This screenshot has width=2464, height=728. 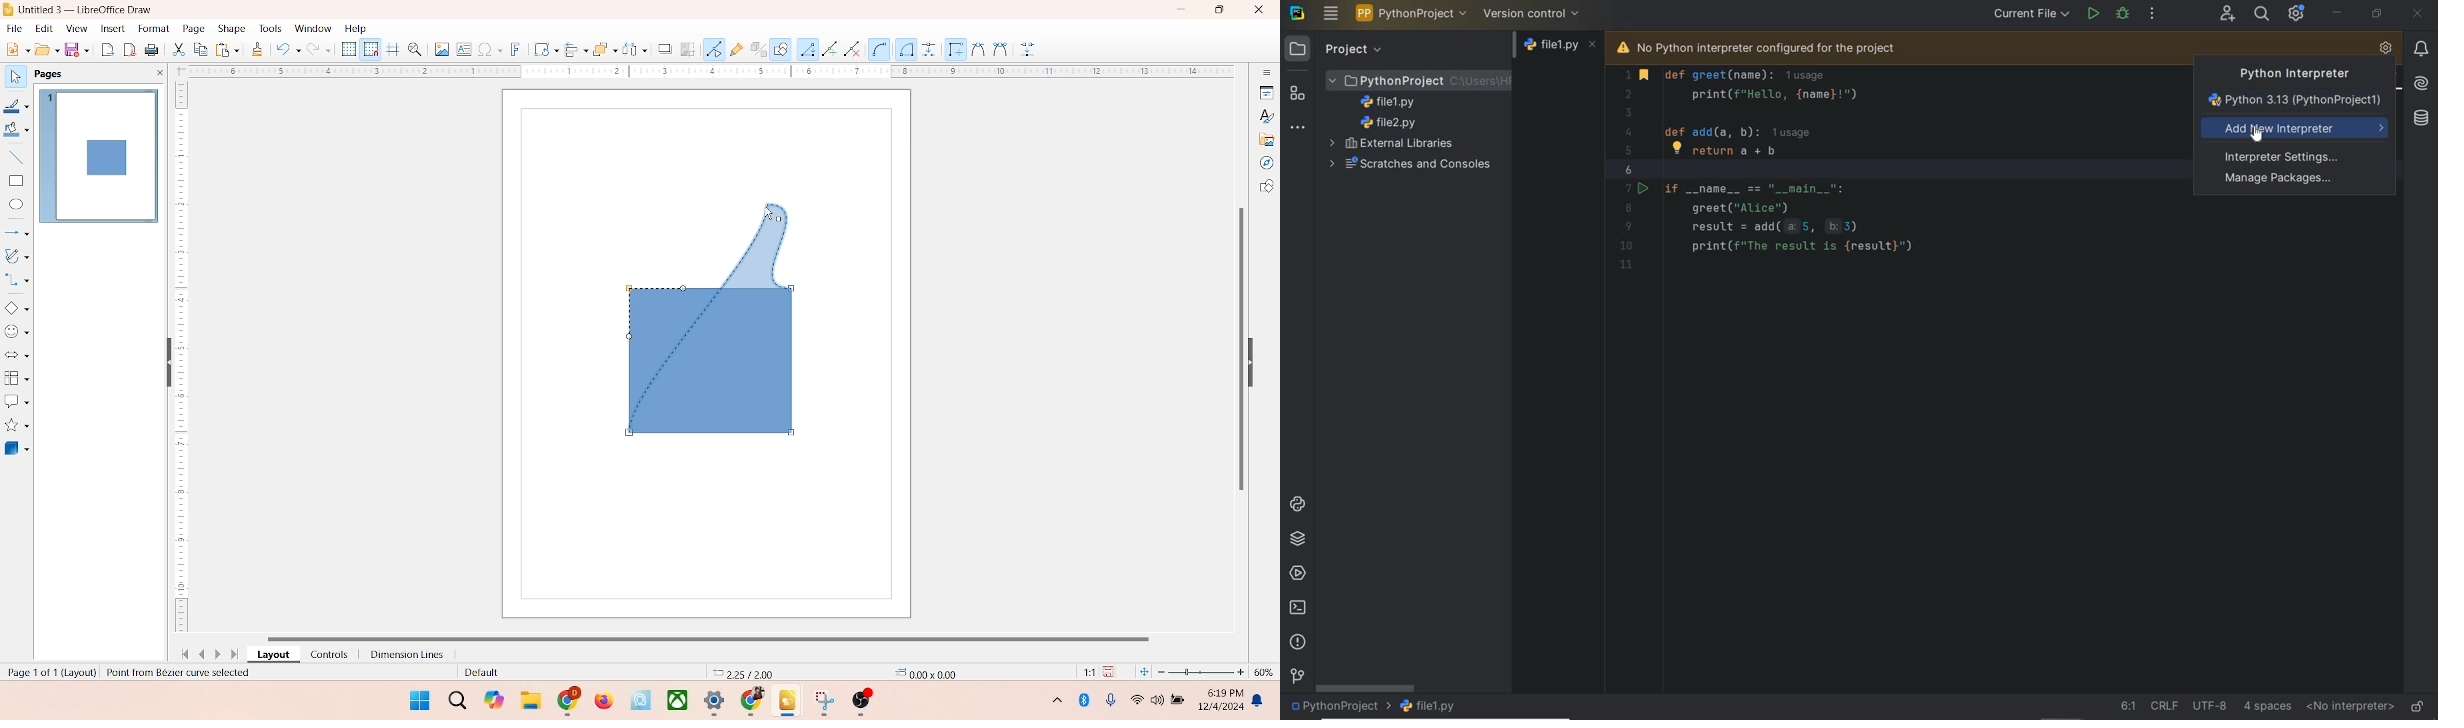 What do you see at coordinates (599, 47) in the screenshot?
I see `arrange` at bounding box center [599, 47].